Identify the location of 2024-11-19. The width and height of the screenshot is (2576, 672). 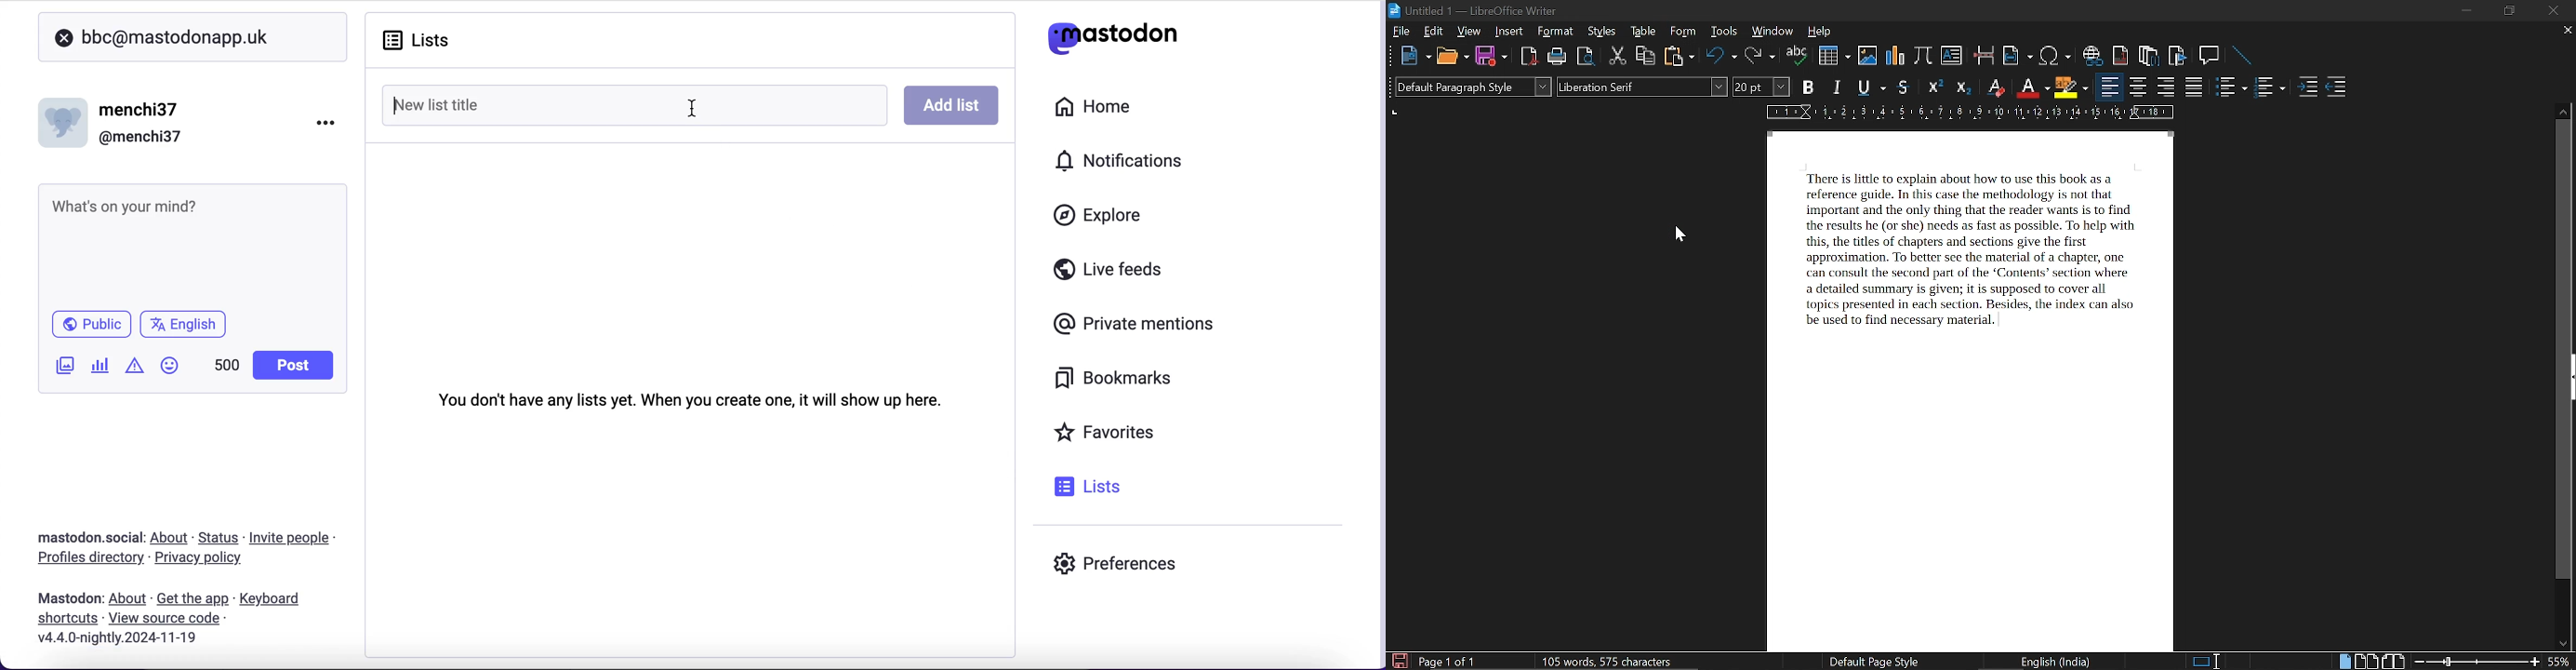
(125, 637).